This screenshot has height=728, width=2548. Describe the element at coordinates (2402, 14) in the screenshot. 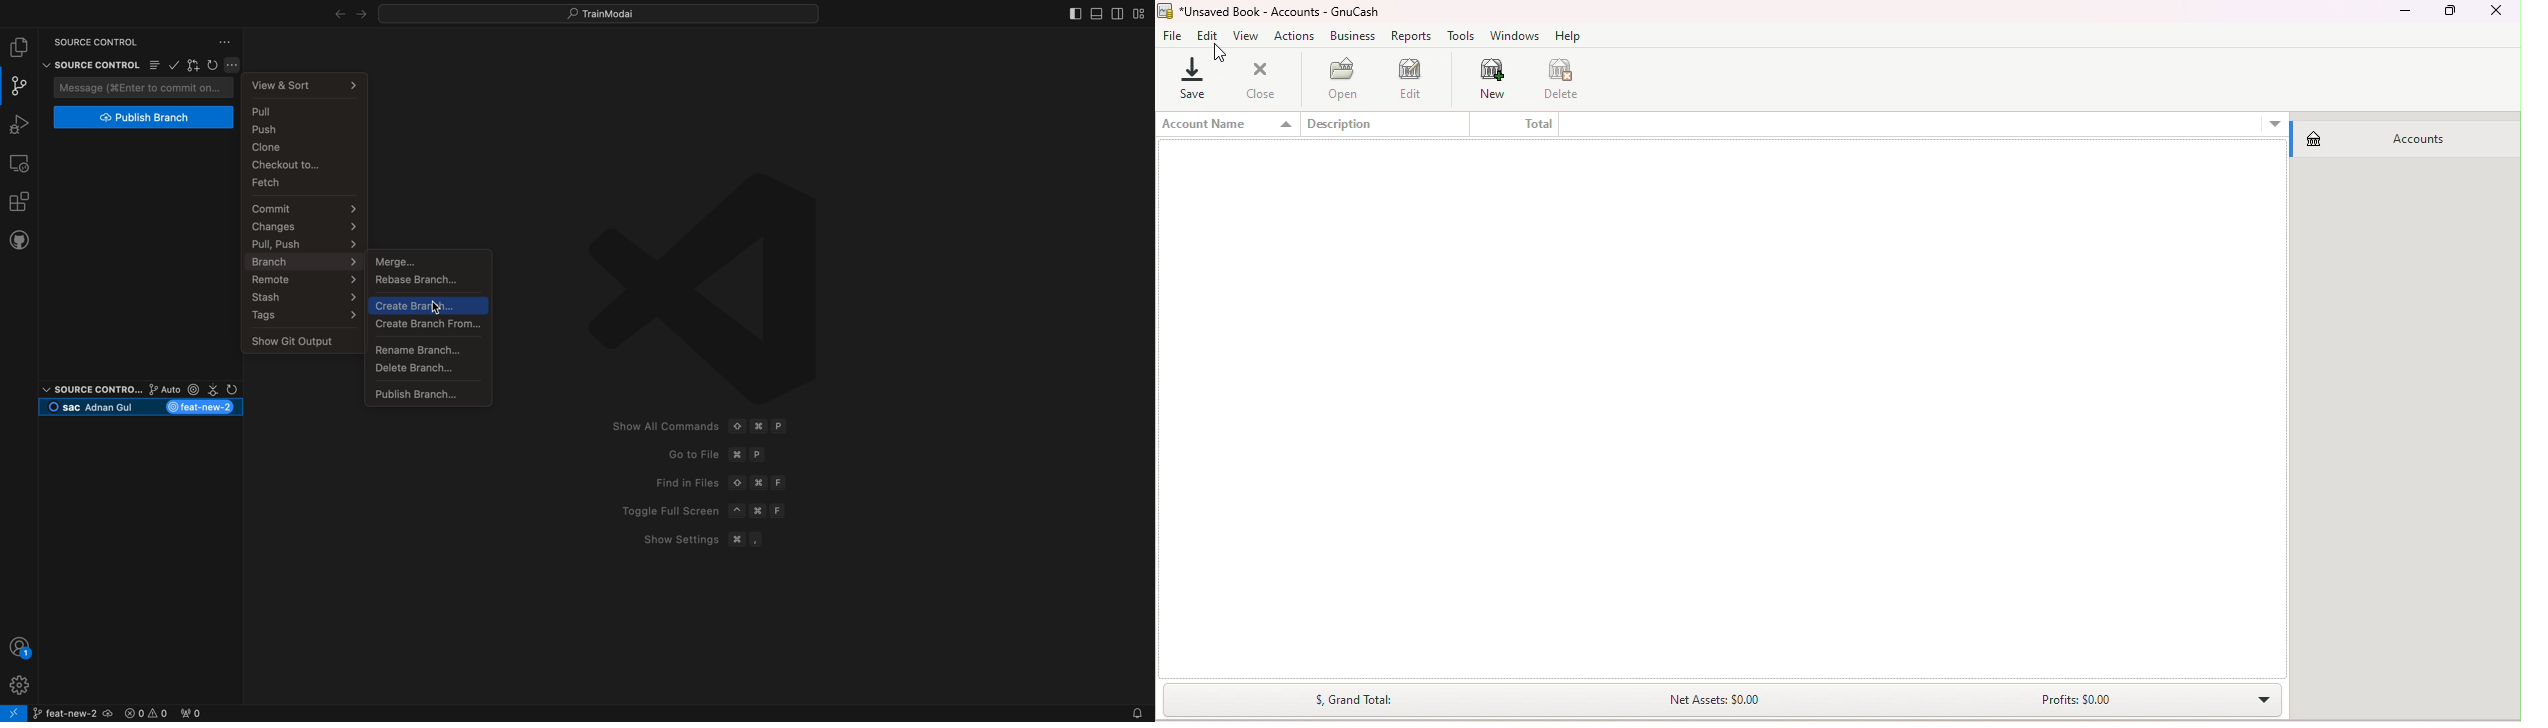

I see `Minimize` at that location.